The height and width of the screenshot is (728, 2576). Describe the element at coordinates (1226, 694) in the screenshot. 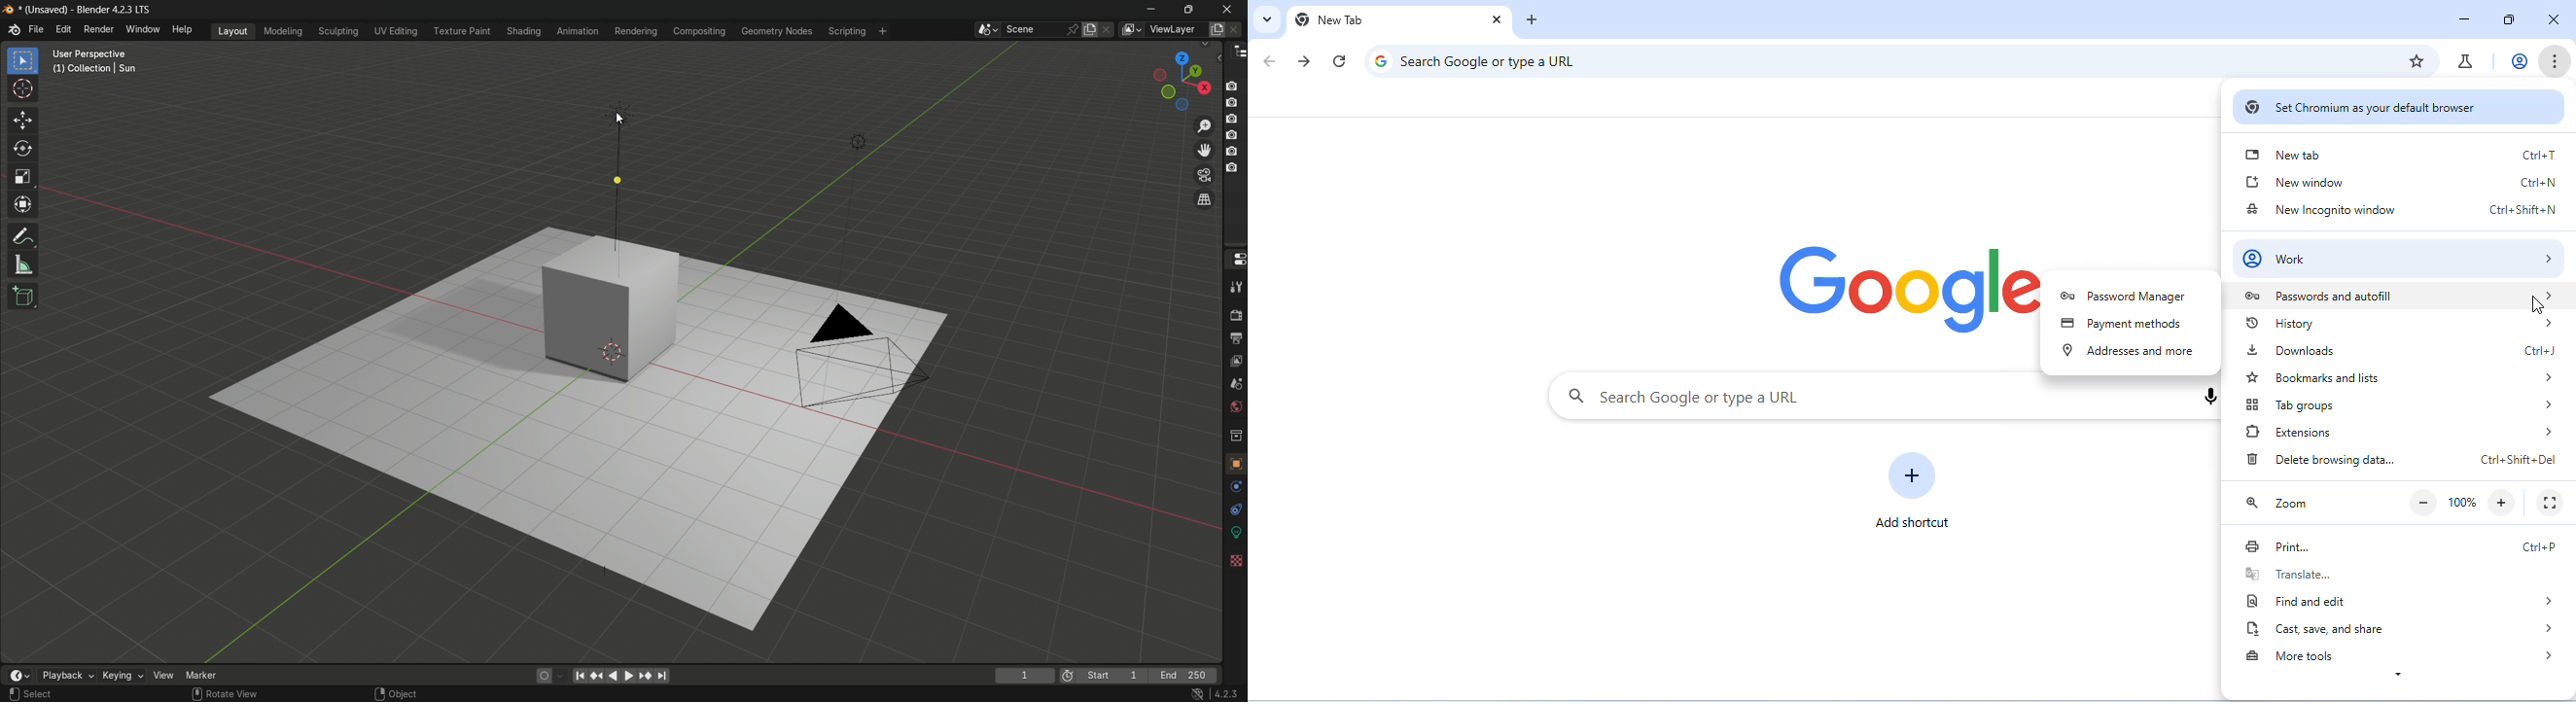

I see `4.2.3` at that location.